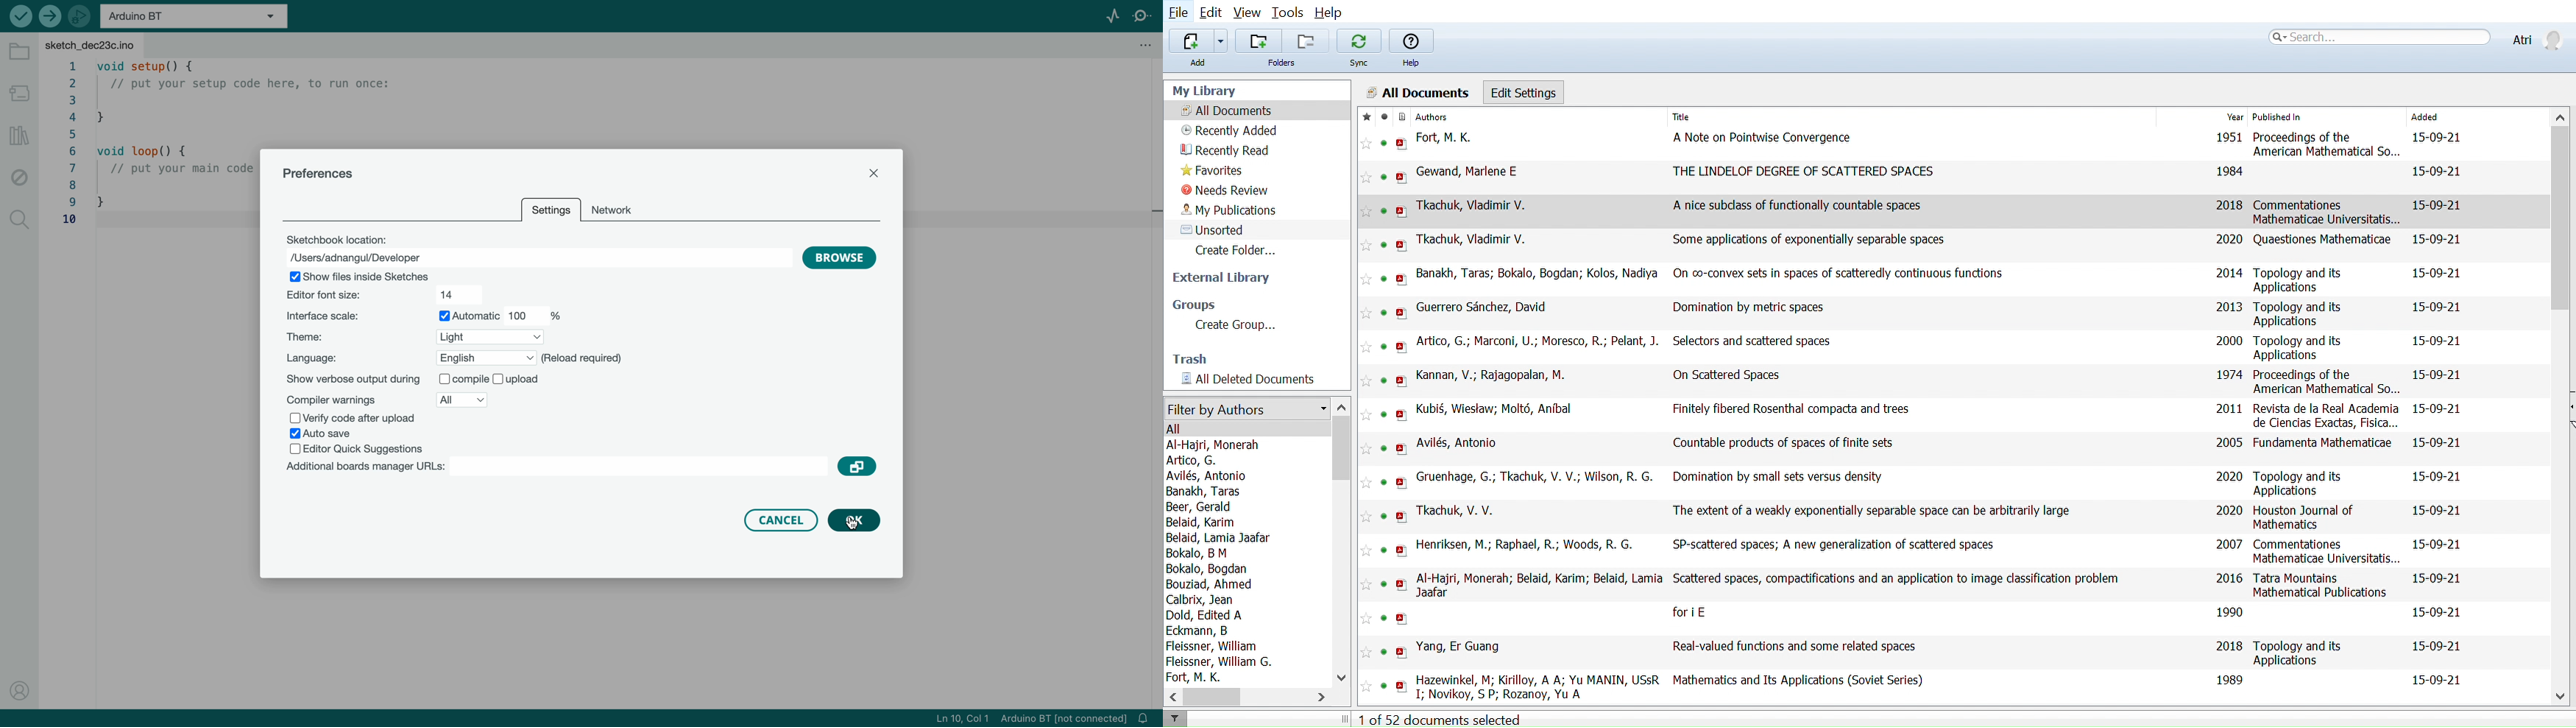 The width and height of the screenshot is (2576, 728). I want to click on Banakh, Taras, so click(1206, 492).